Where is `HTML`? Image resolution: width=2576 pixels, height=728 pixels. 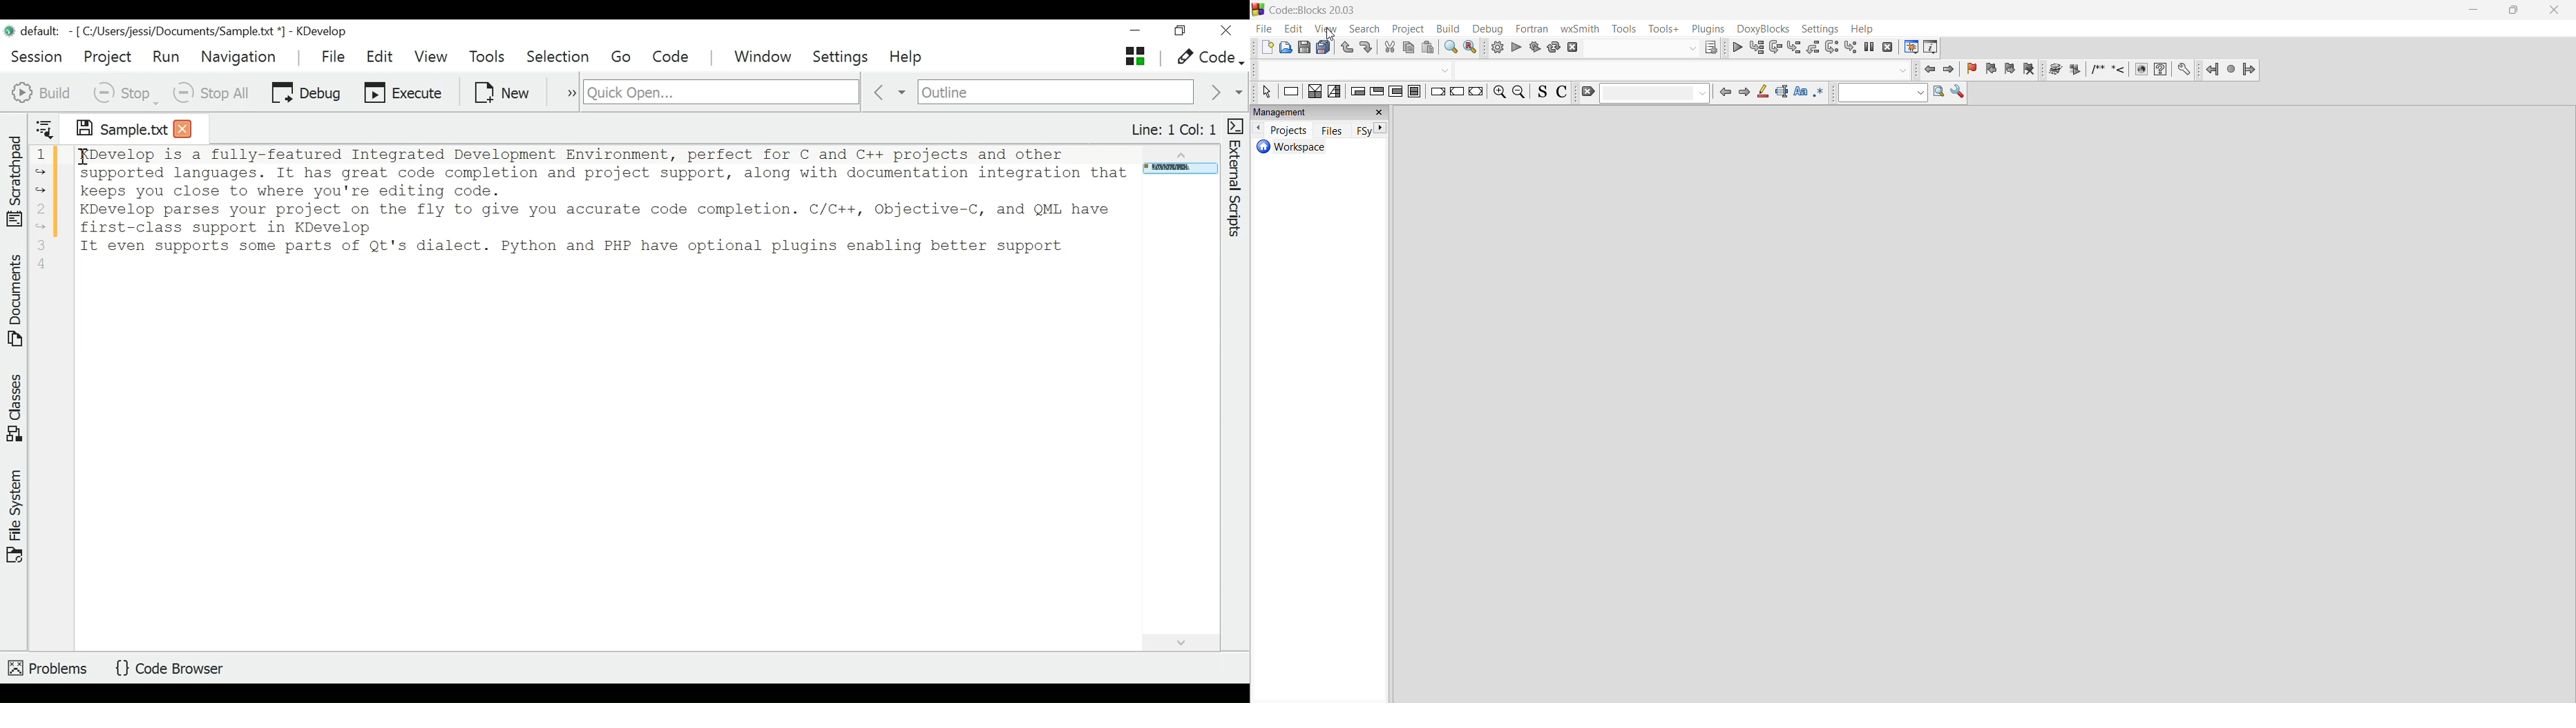
HTML is located at coordinates (2140, 71).